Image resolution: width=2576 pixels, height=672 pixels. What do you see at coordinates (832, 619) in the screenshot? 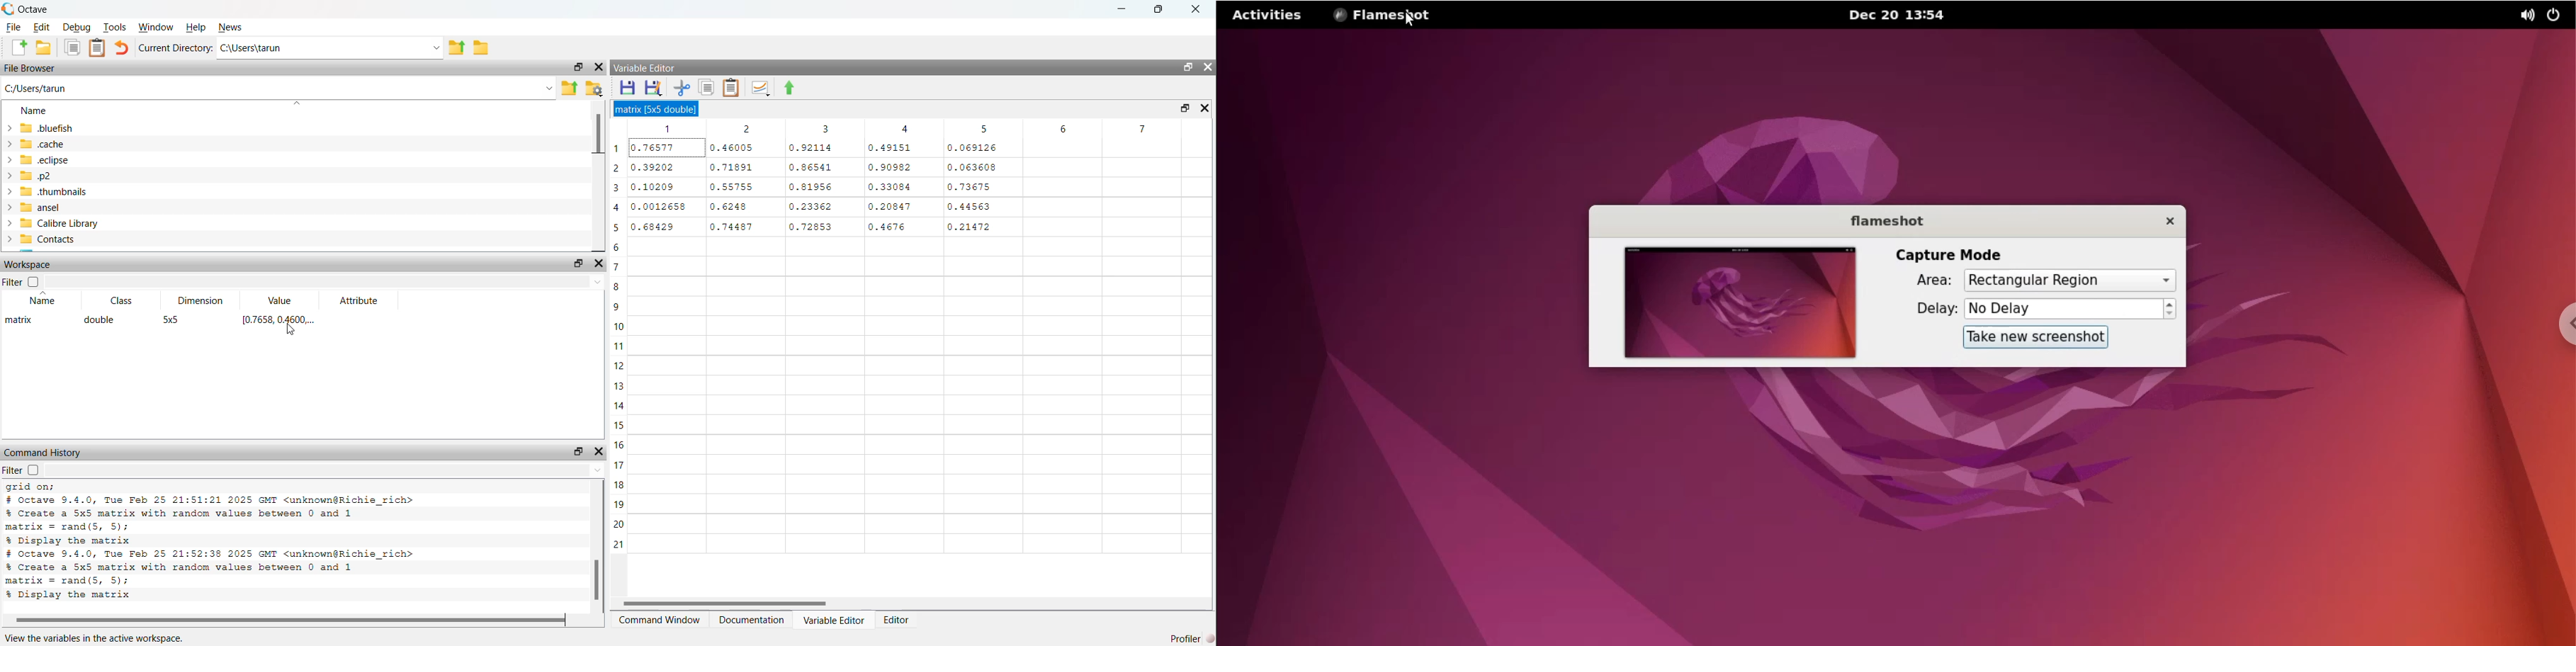
I see `Editor` at bounding box center [832, 619].